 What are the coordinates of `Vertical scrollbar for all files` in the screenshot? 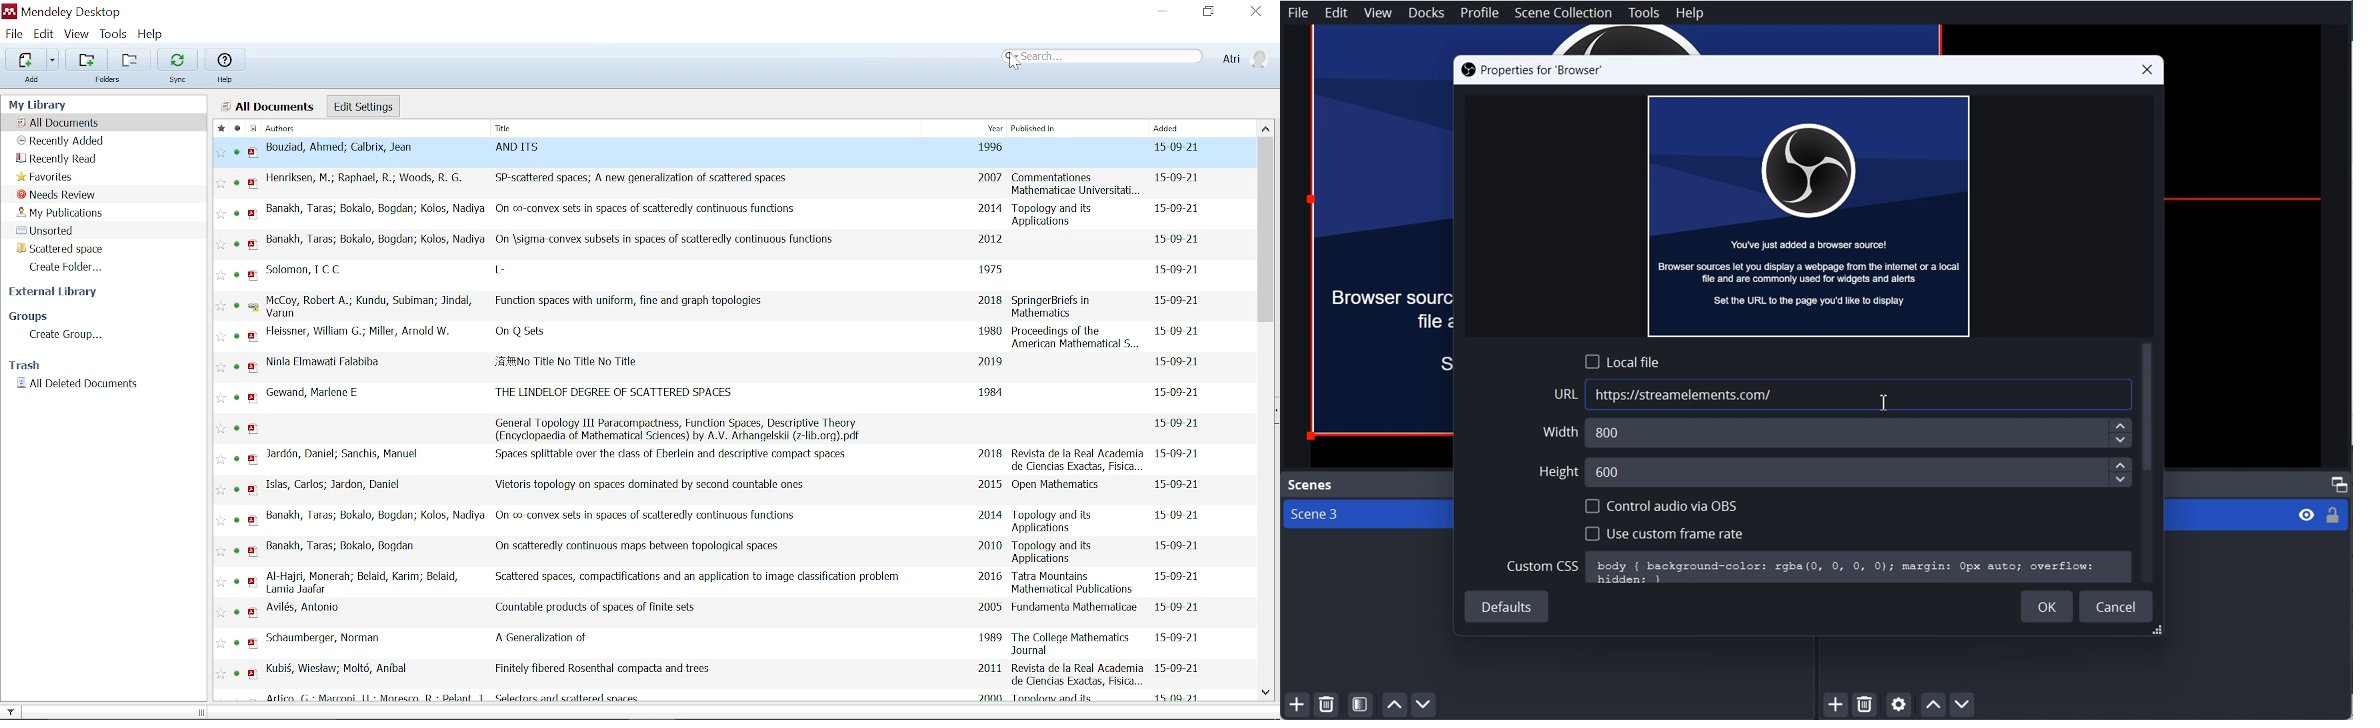 It's located at (1266, 230).